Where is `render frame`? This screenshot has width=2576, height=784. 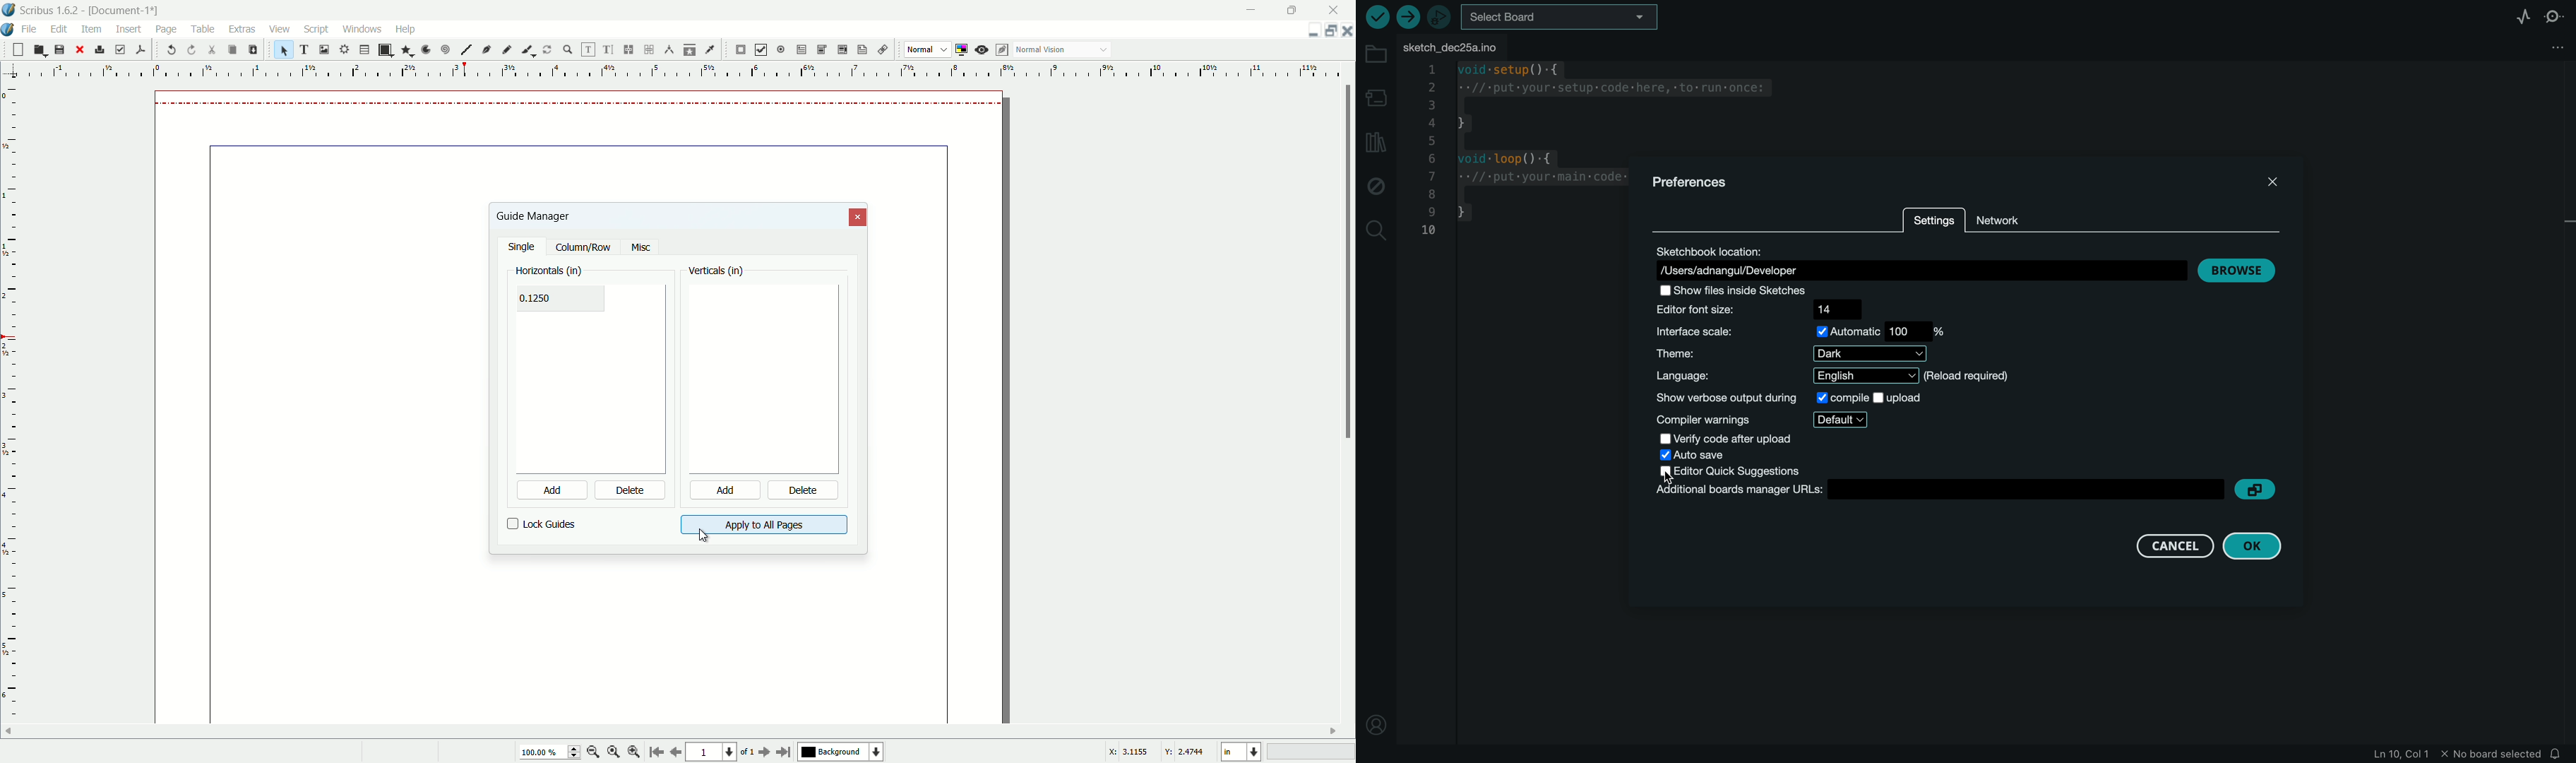 render frame is located at coordinates (342, 49).